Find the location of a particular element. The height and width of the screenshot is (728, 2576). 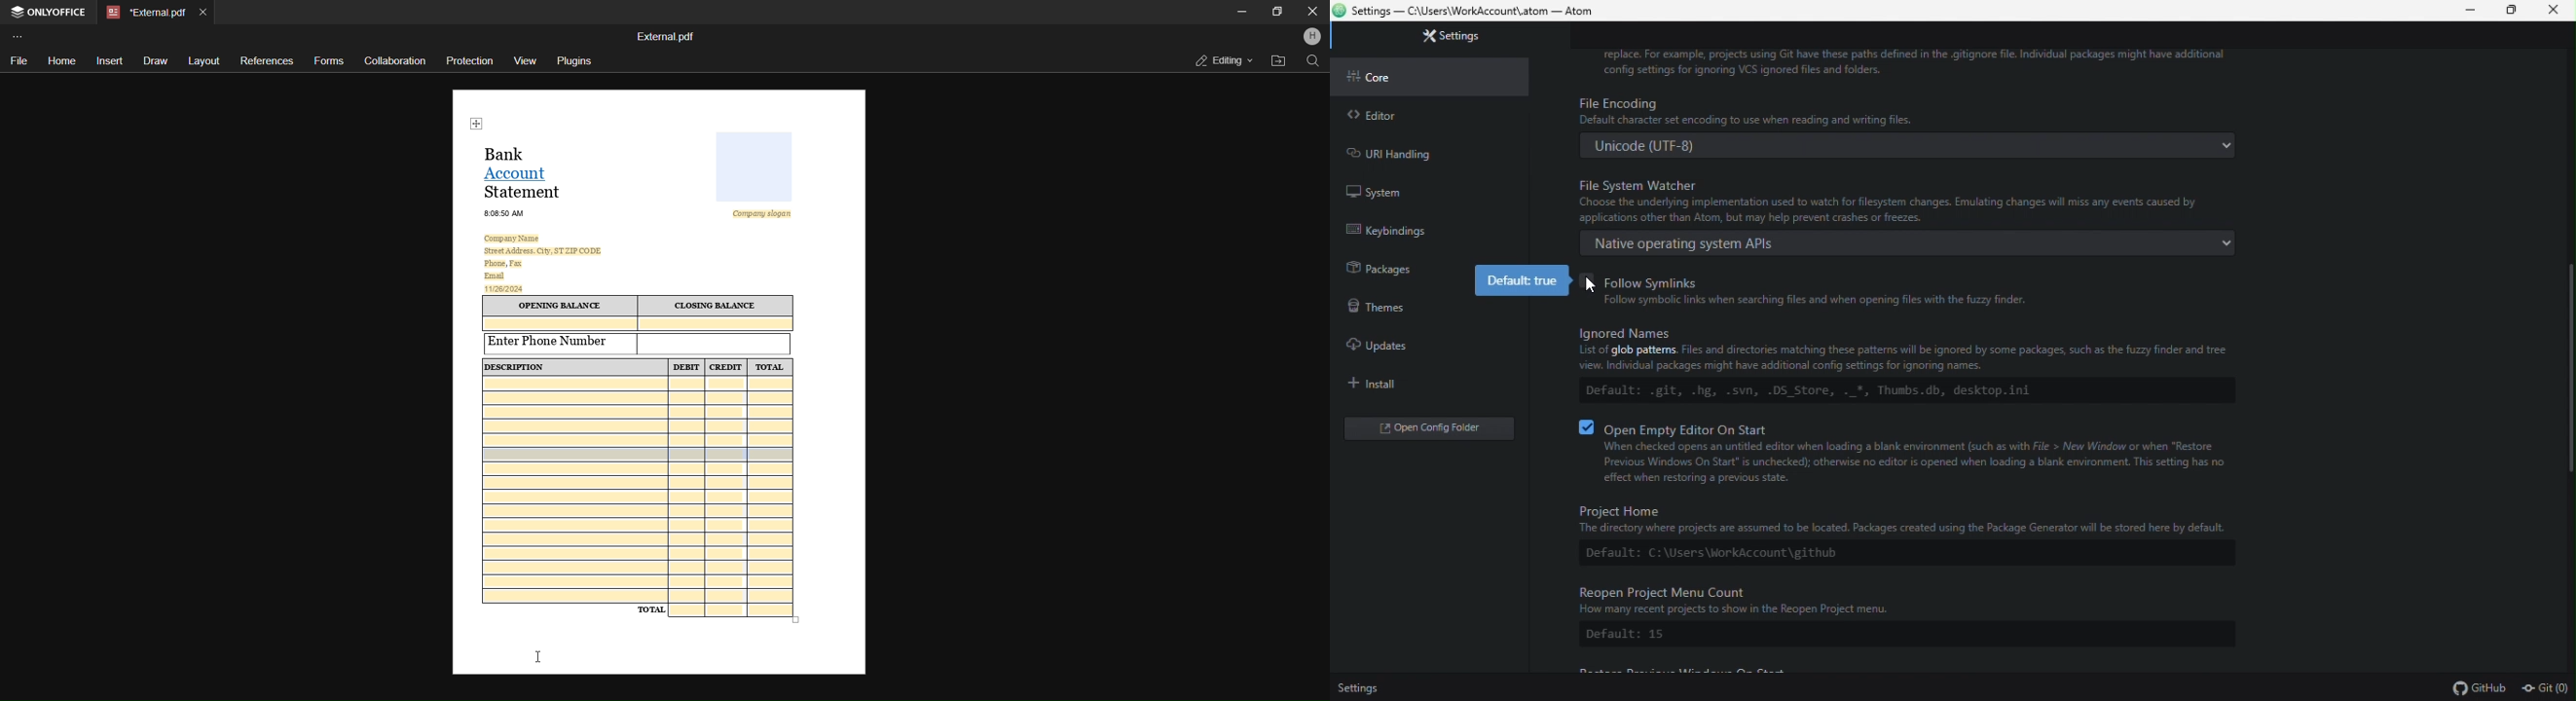

default value is located at coordinates (1524, 281).